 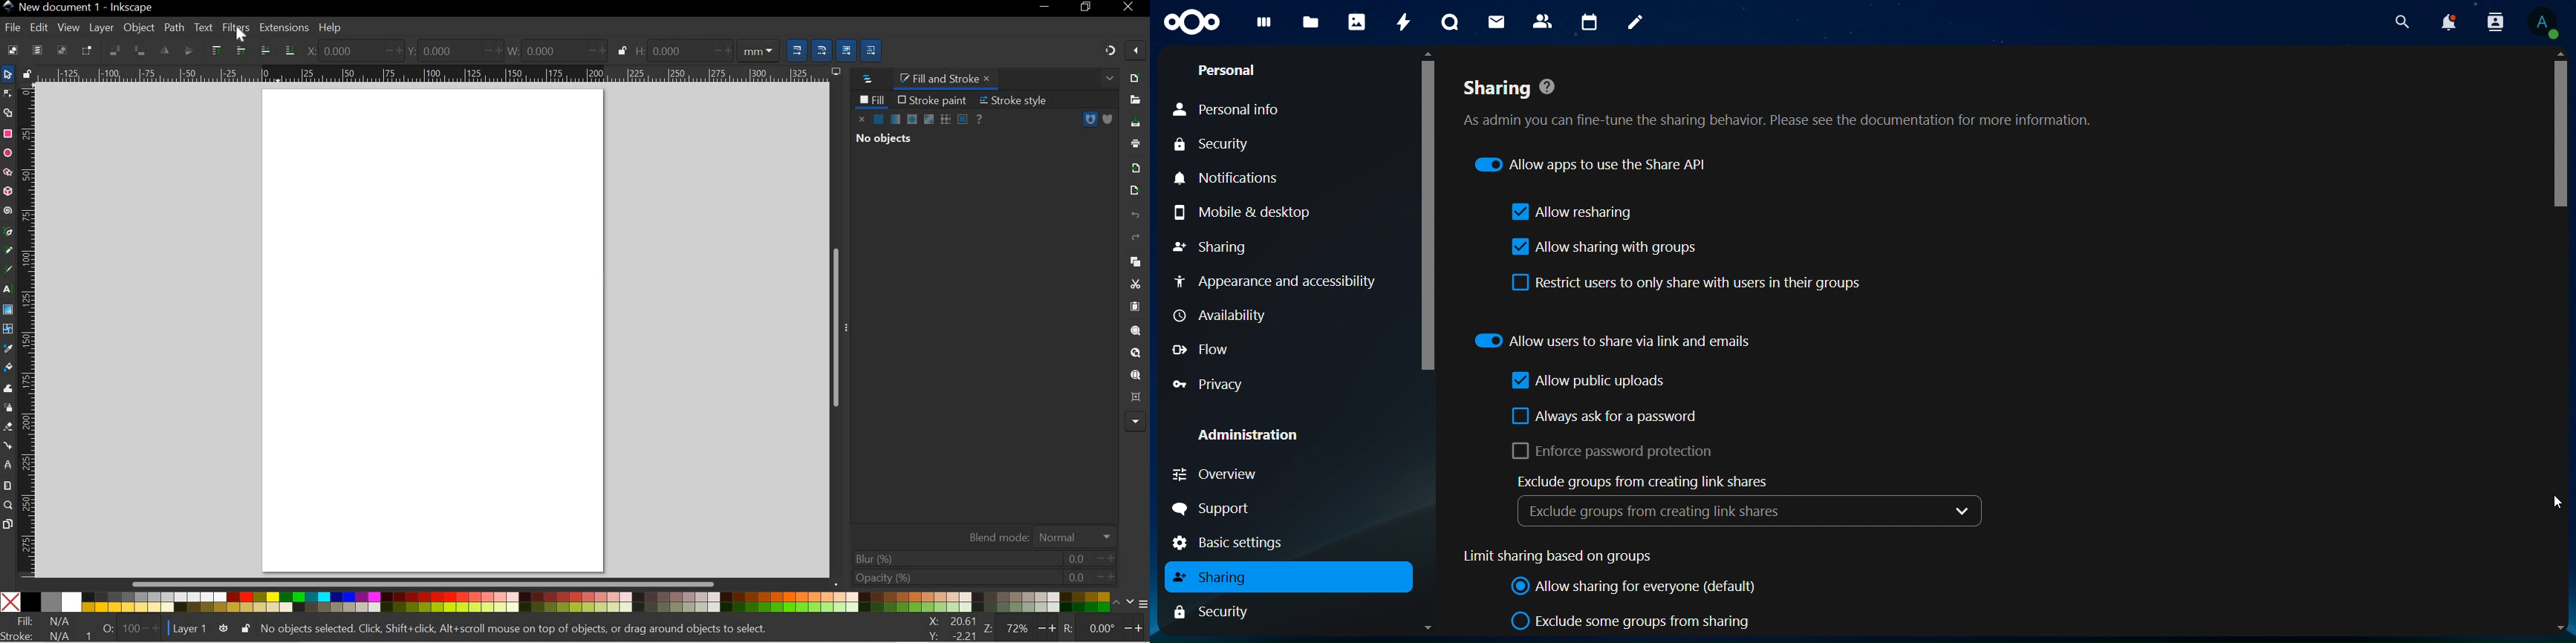 I want to click on FIT, so click(x=44, y=621).